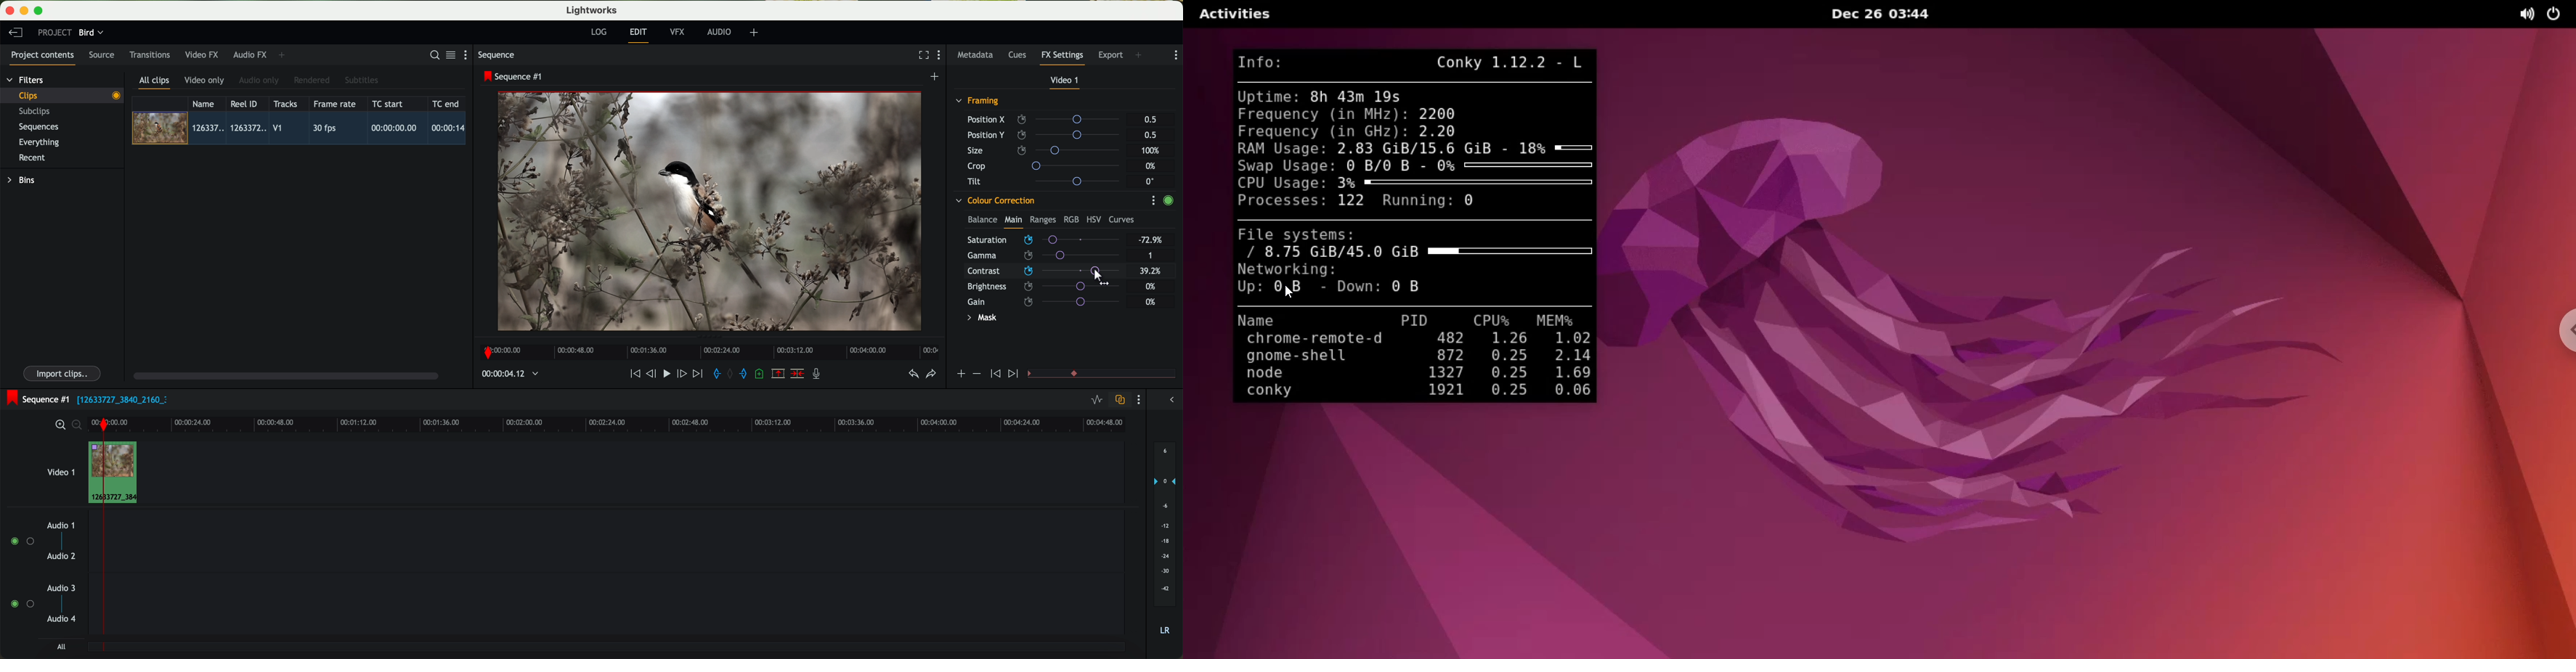  What do you see at coordinates (922, 55) in the screenshot?
I see `fullscreen` at bounding box center [922, 55].